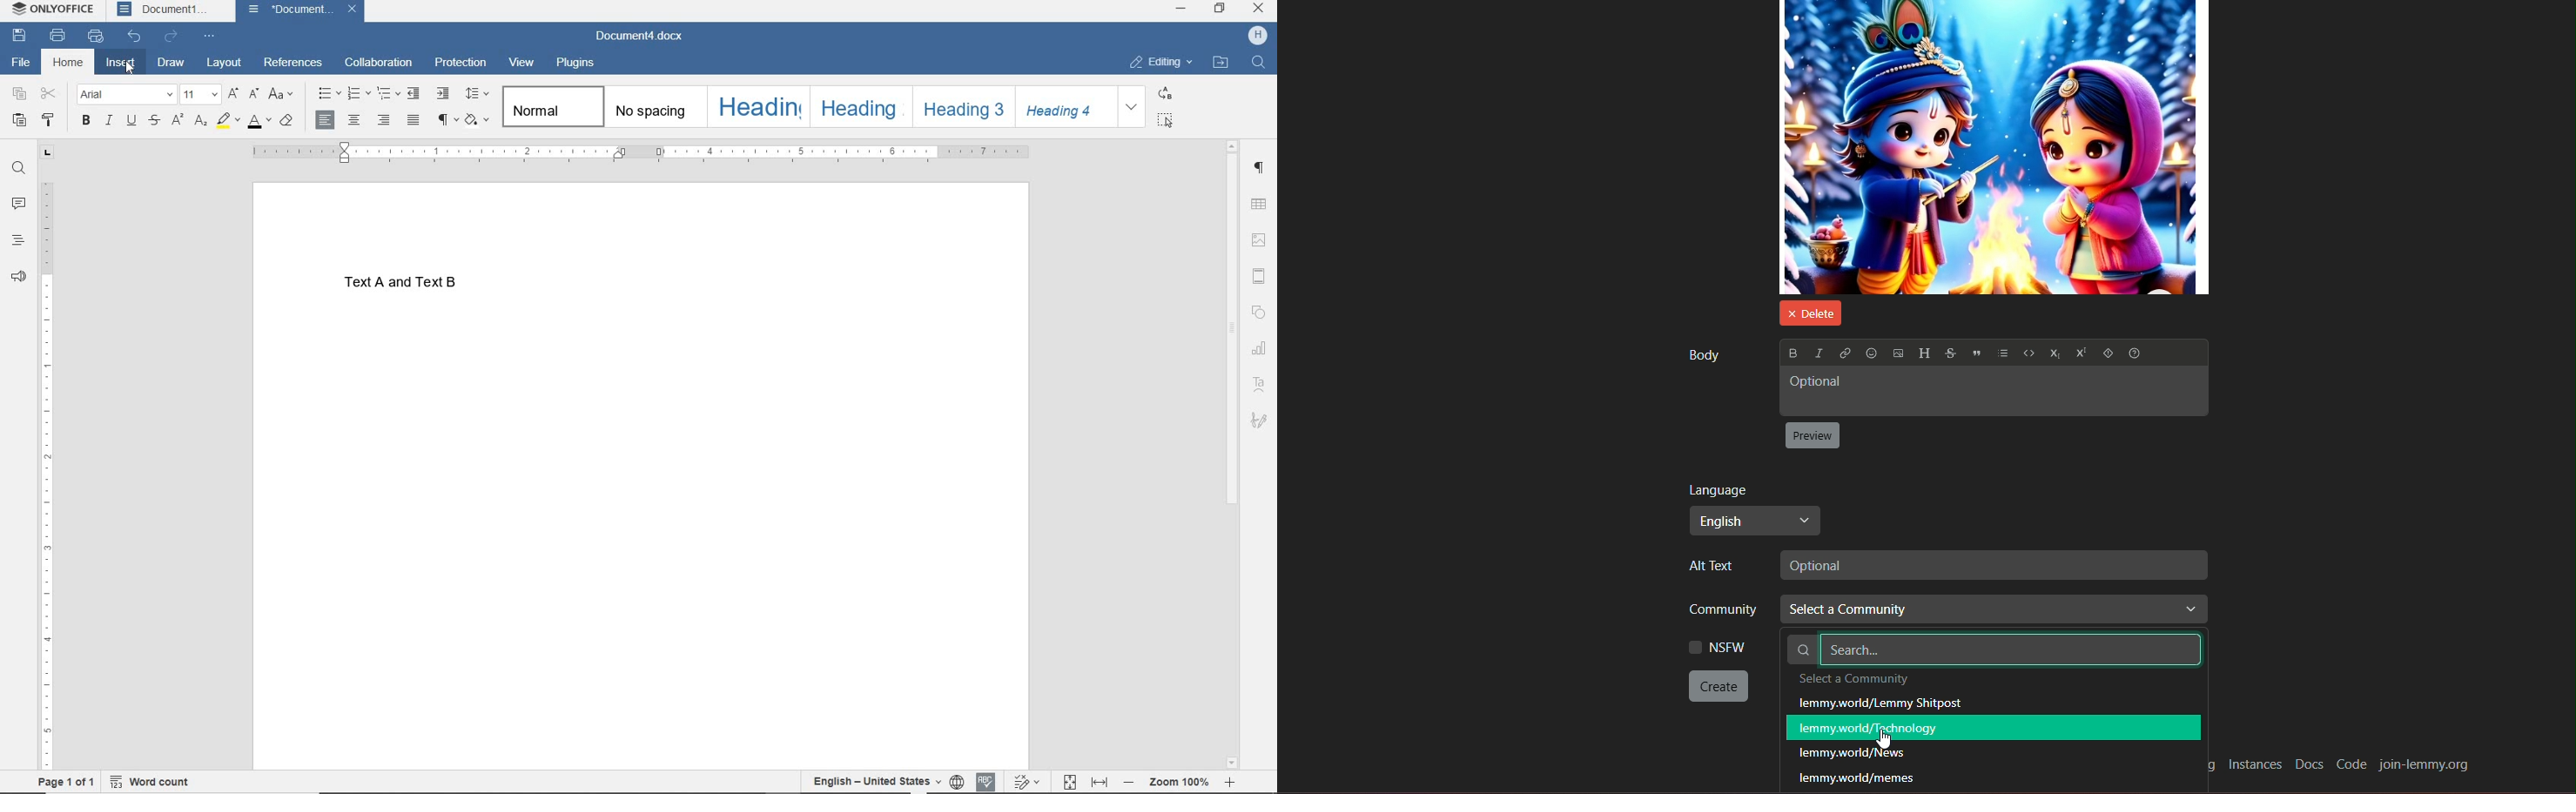 The height and width of the screenshot is (812, 2576). I want to click on HEADING 3, so click(961, 106).